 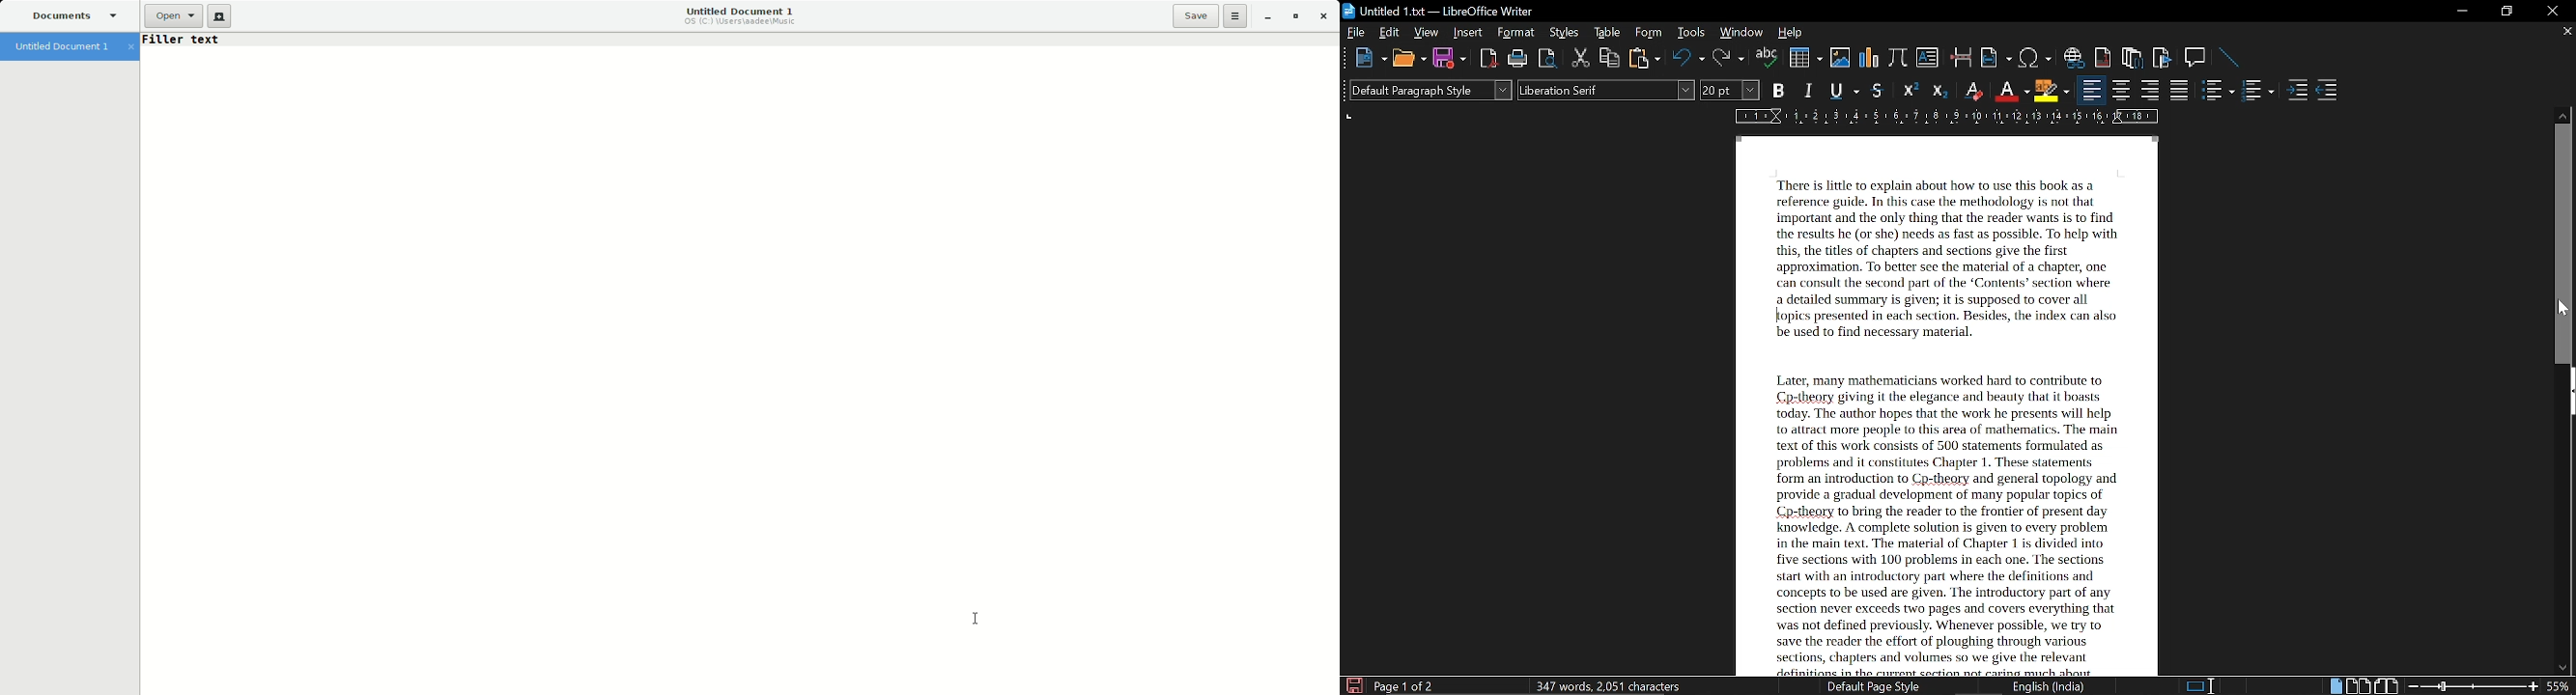 What do you see at coordinates (1805, 58) in the screenshot?
I see `insert table` at bounding box center [1805, 58].